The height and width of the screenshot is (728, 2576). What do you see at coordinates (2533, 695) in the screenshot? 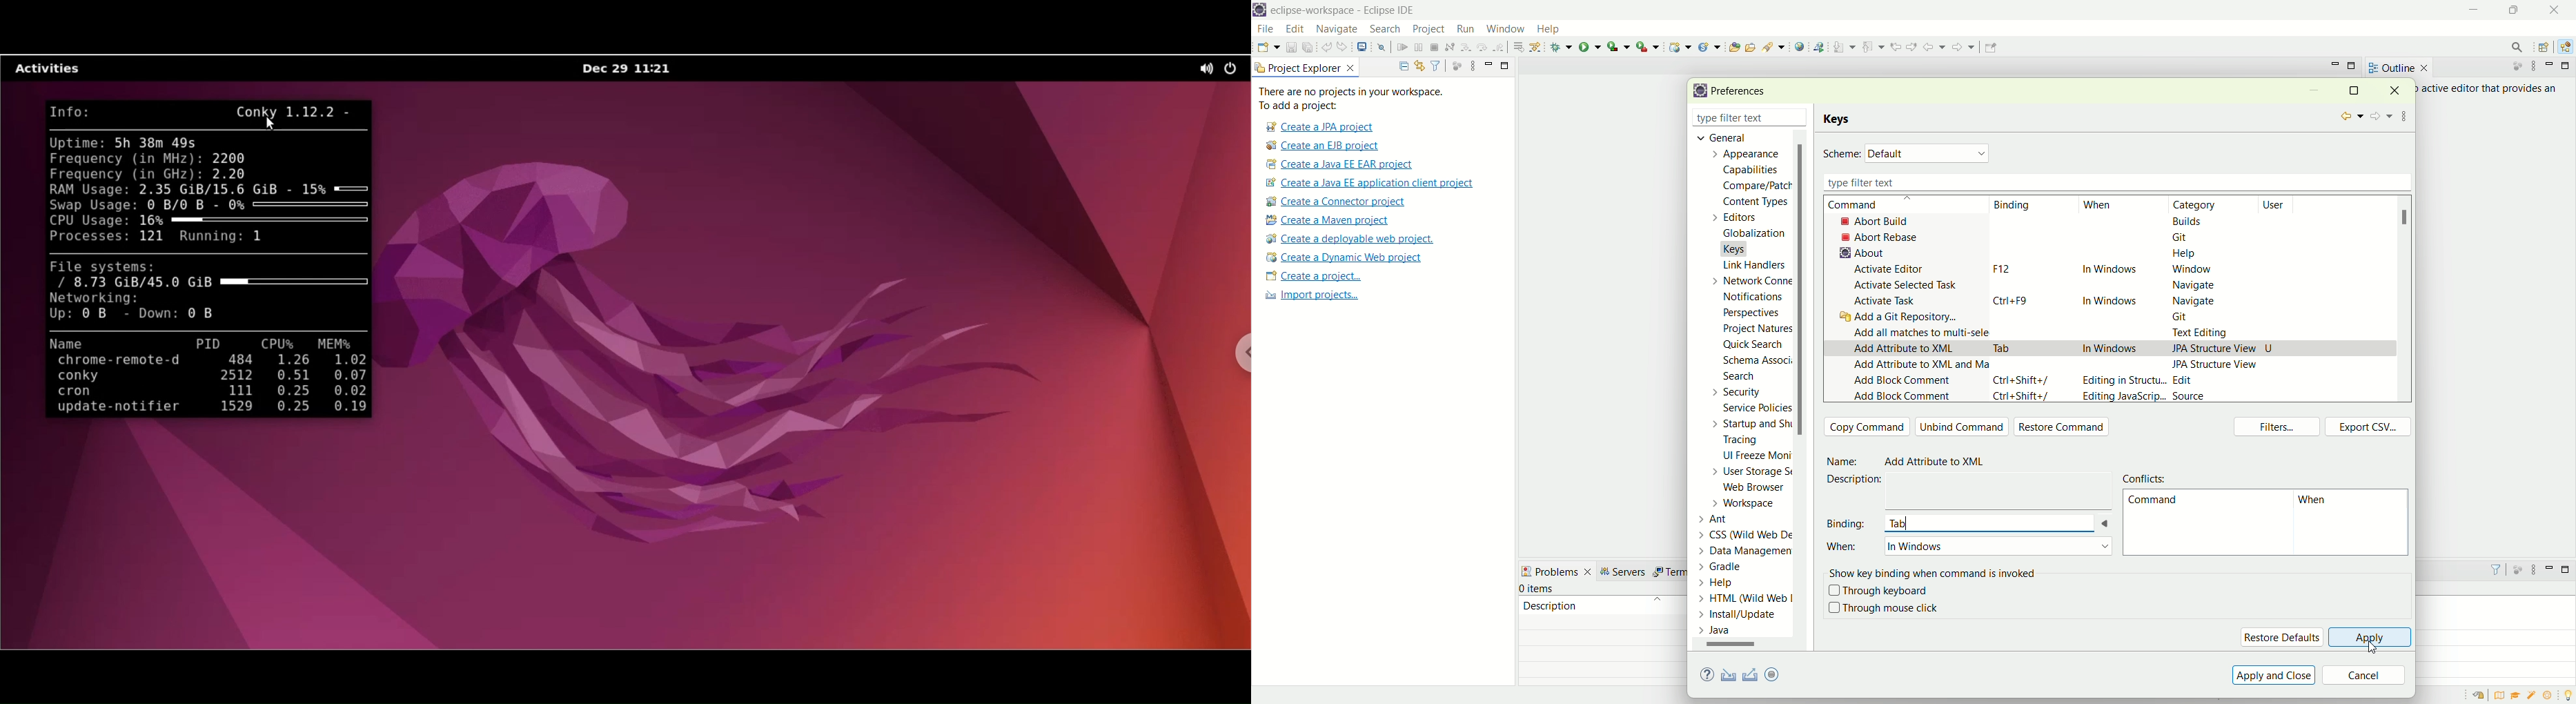
I see `samples` at bounding box center [2533, 695].